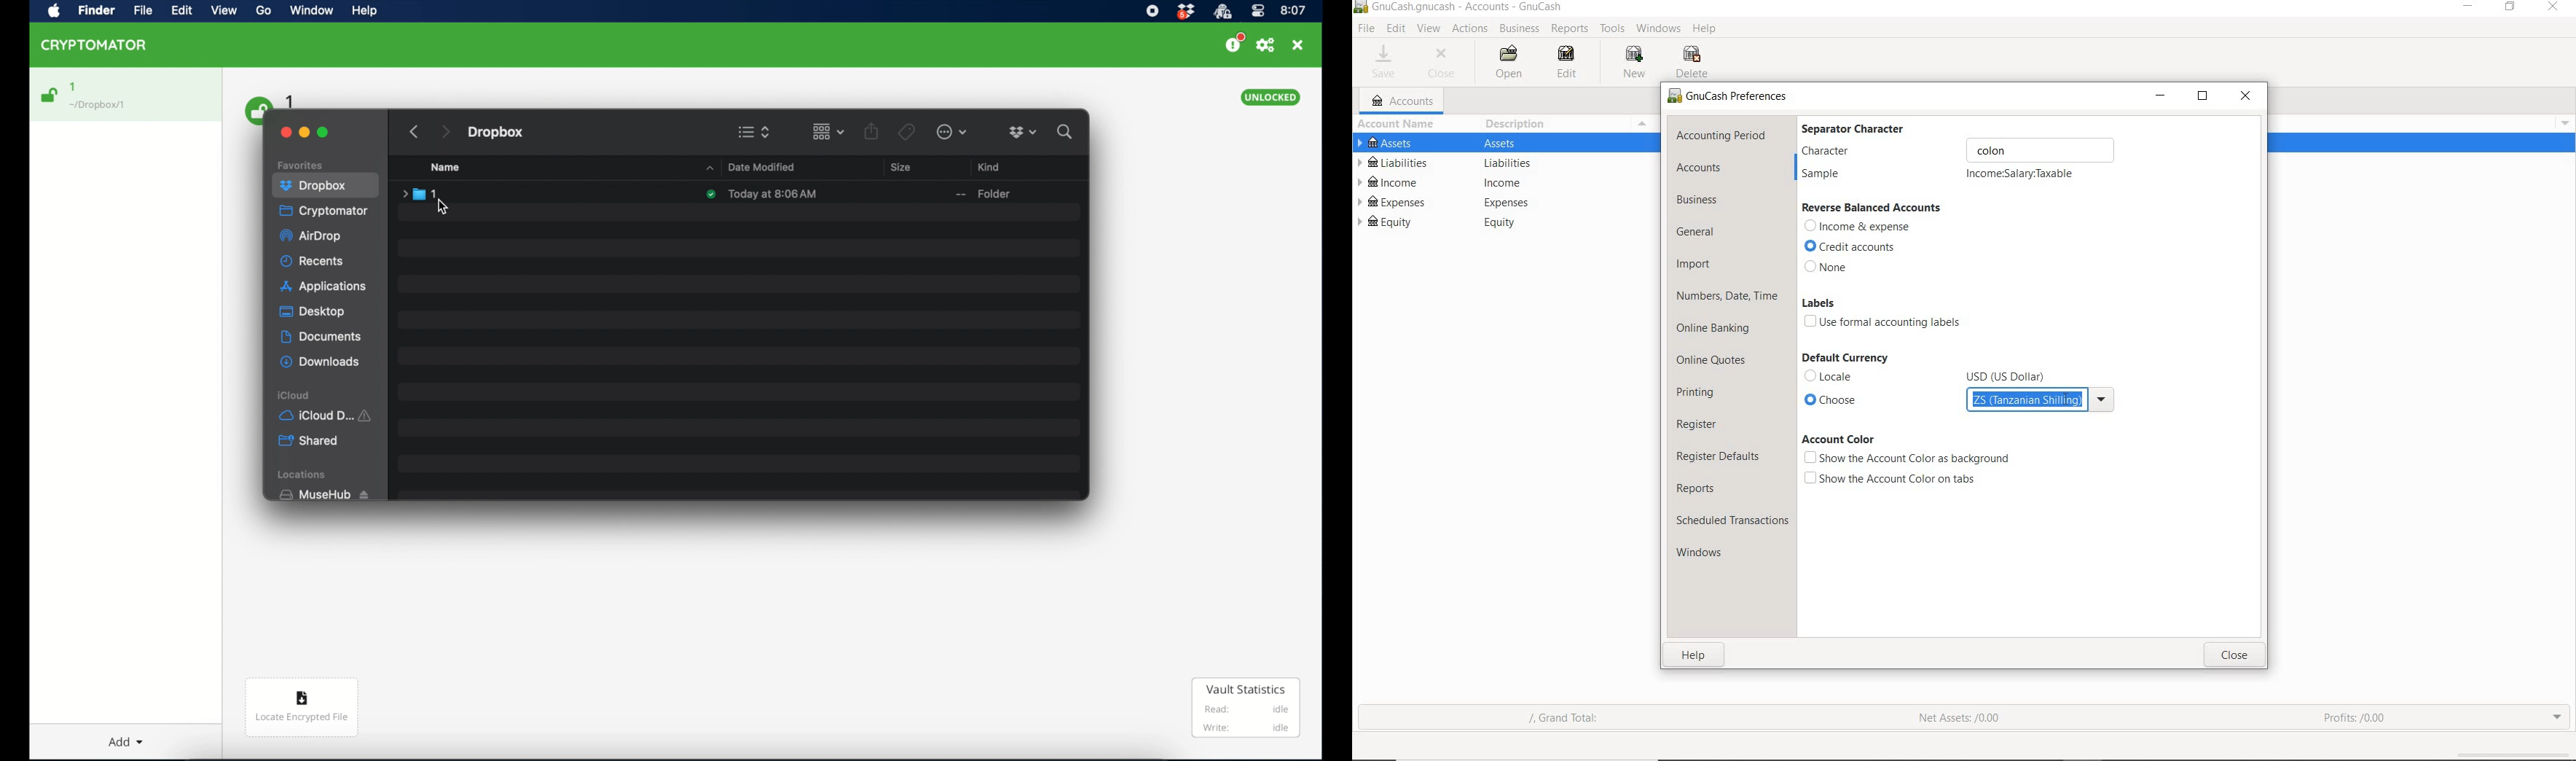  Describe the element at coordinates (283, 130) in the screenshot. I see `close` at that location.